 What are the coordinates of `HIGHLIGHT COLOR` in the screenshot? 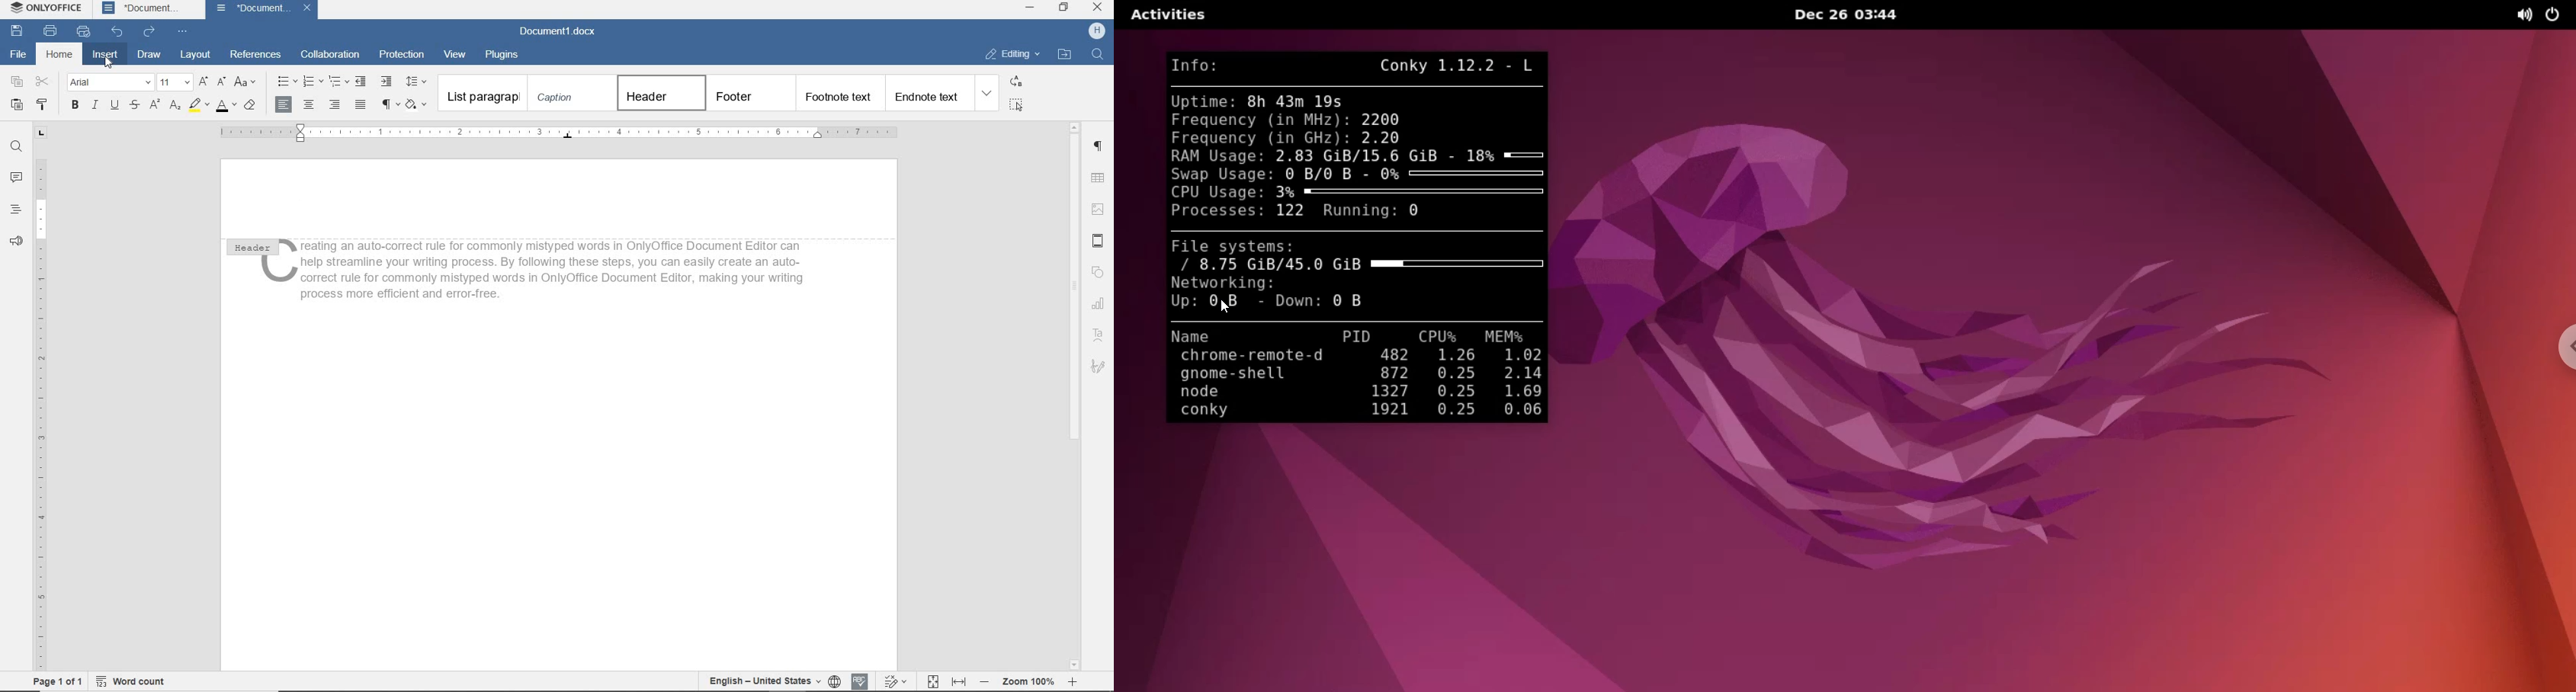 It's located at (200, 105).